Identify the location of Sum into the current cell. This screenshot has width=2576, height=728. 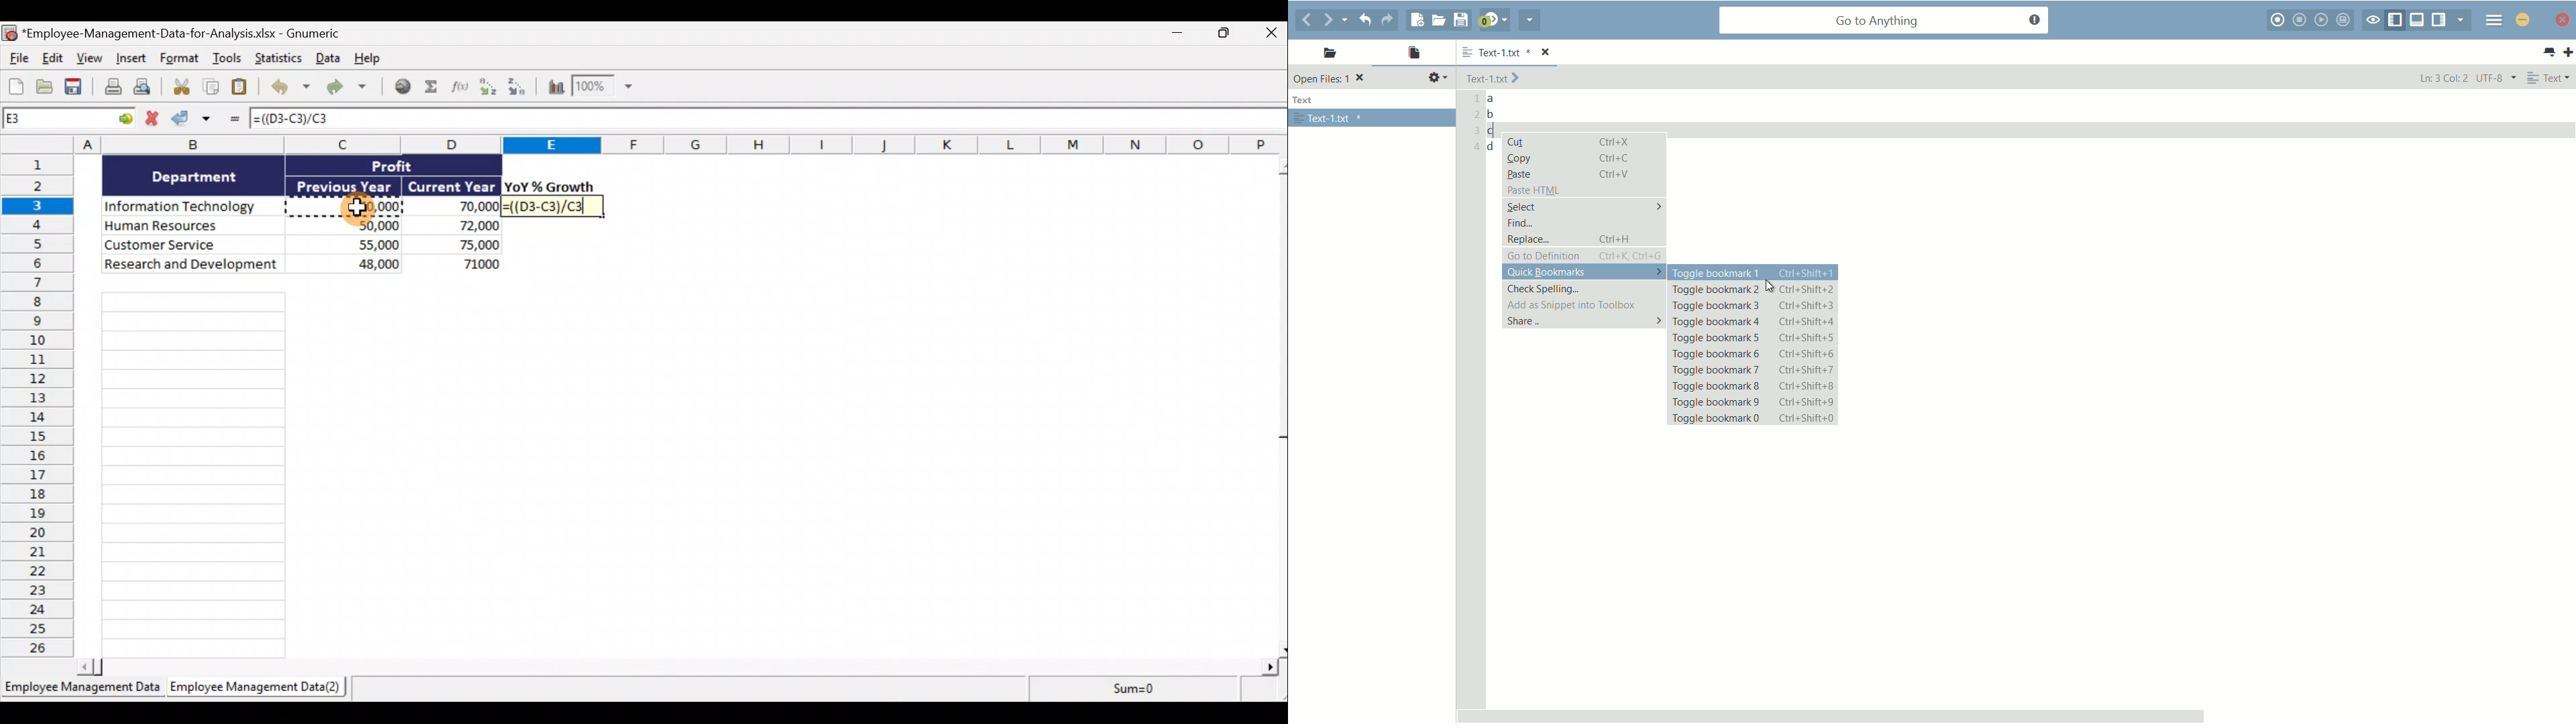
(435, 88).